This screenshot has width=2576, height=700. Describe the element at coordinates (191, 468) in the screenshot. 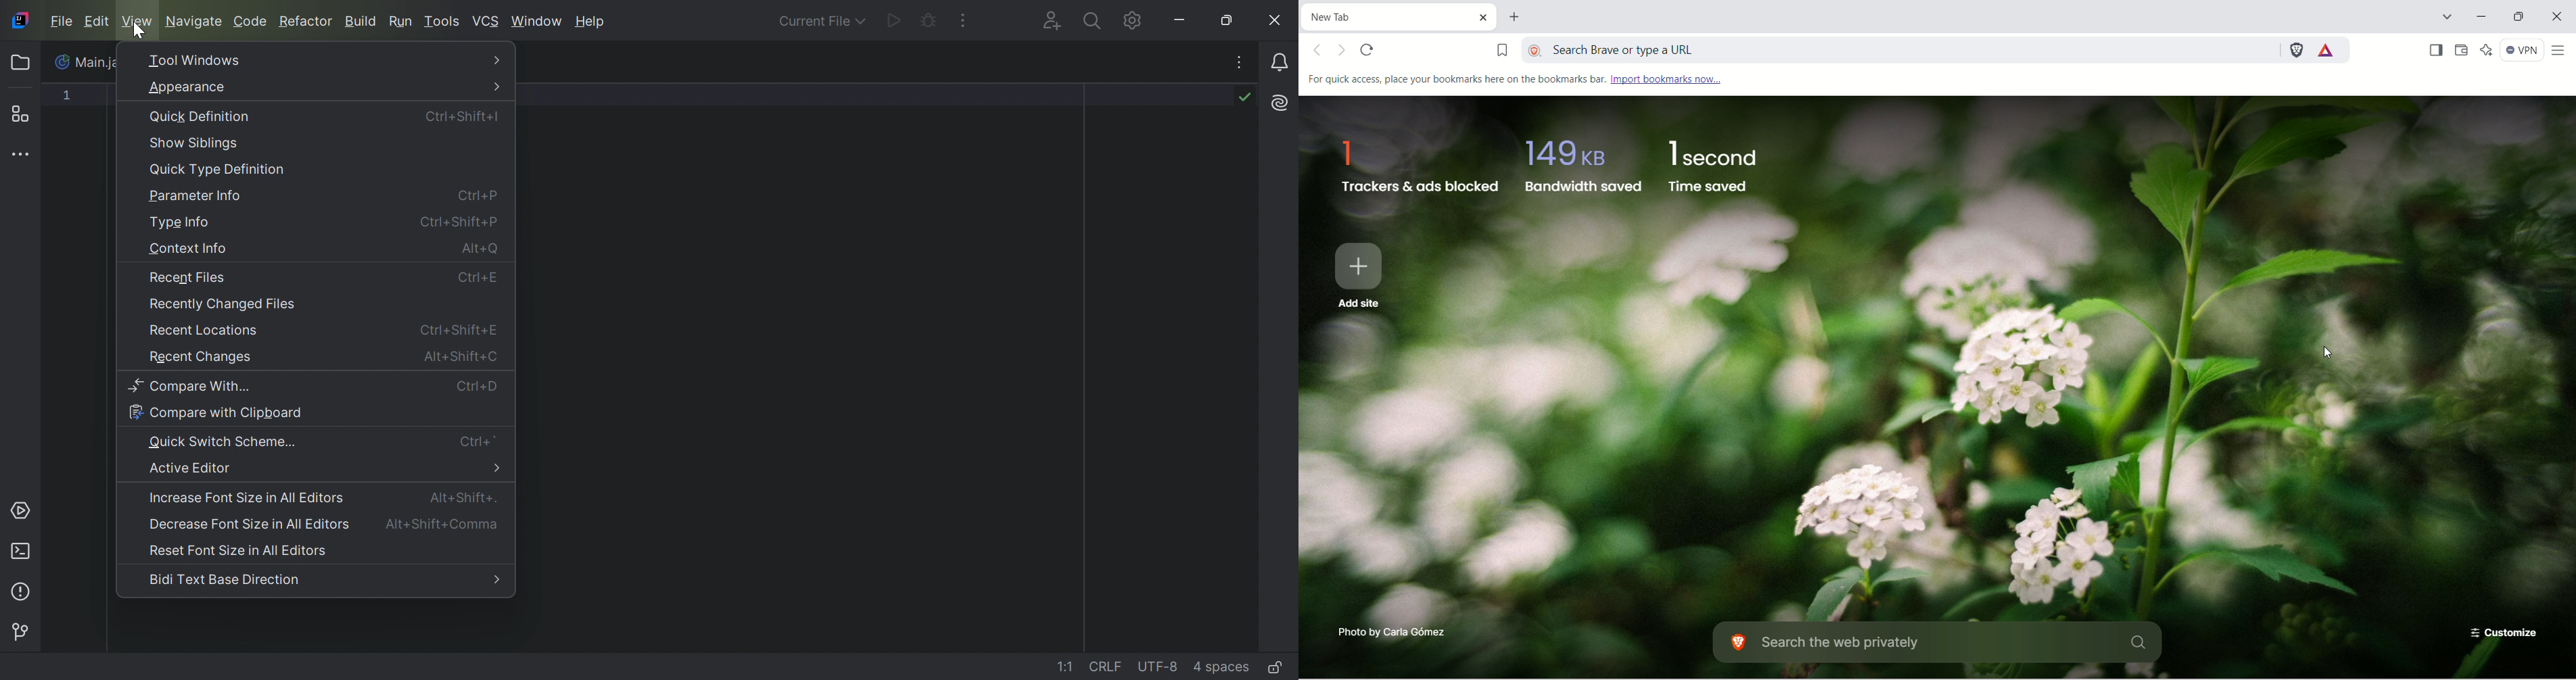

I see `Active Editor` at that location.